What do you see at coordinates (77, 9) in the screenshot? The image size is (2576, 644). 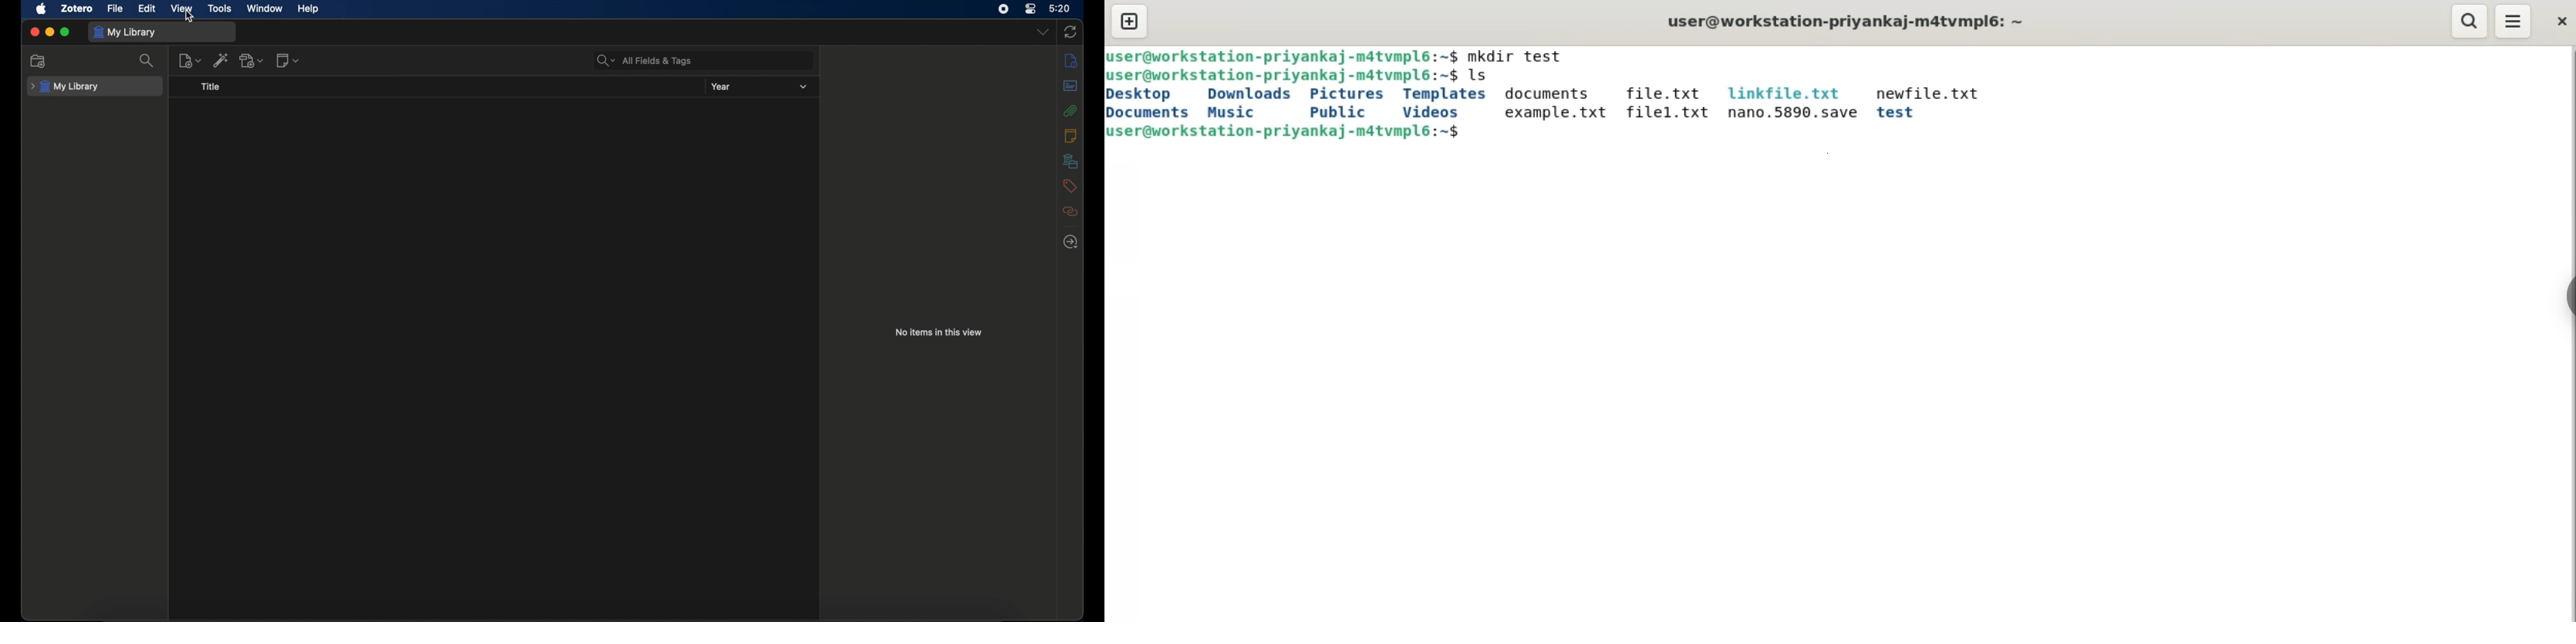 I see `zotero` at bounding box center [77, 9].